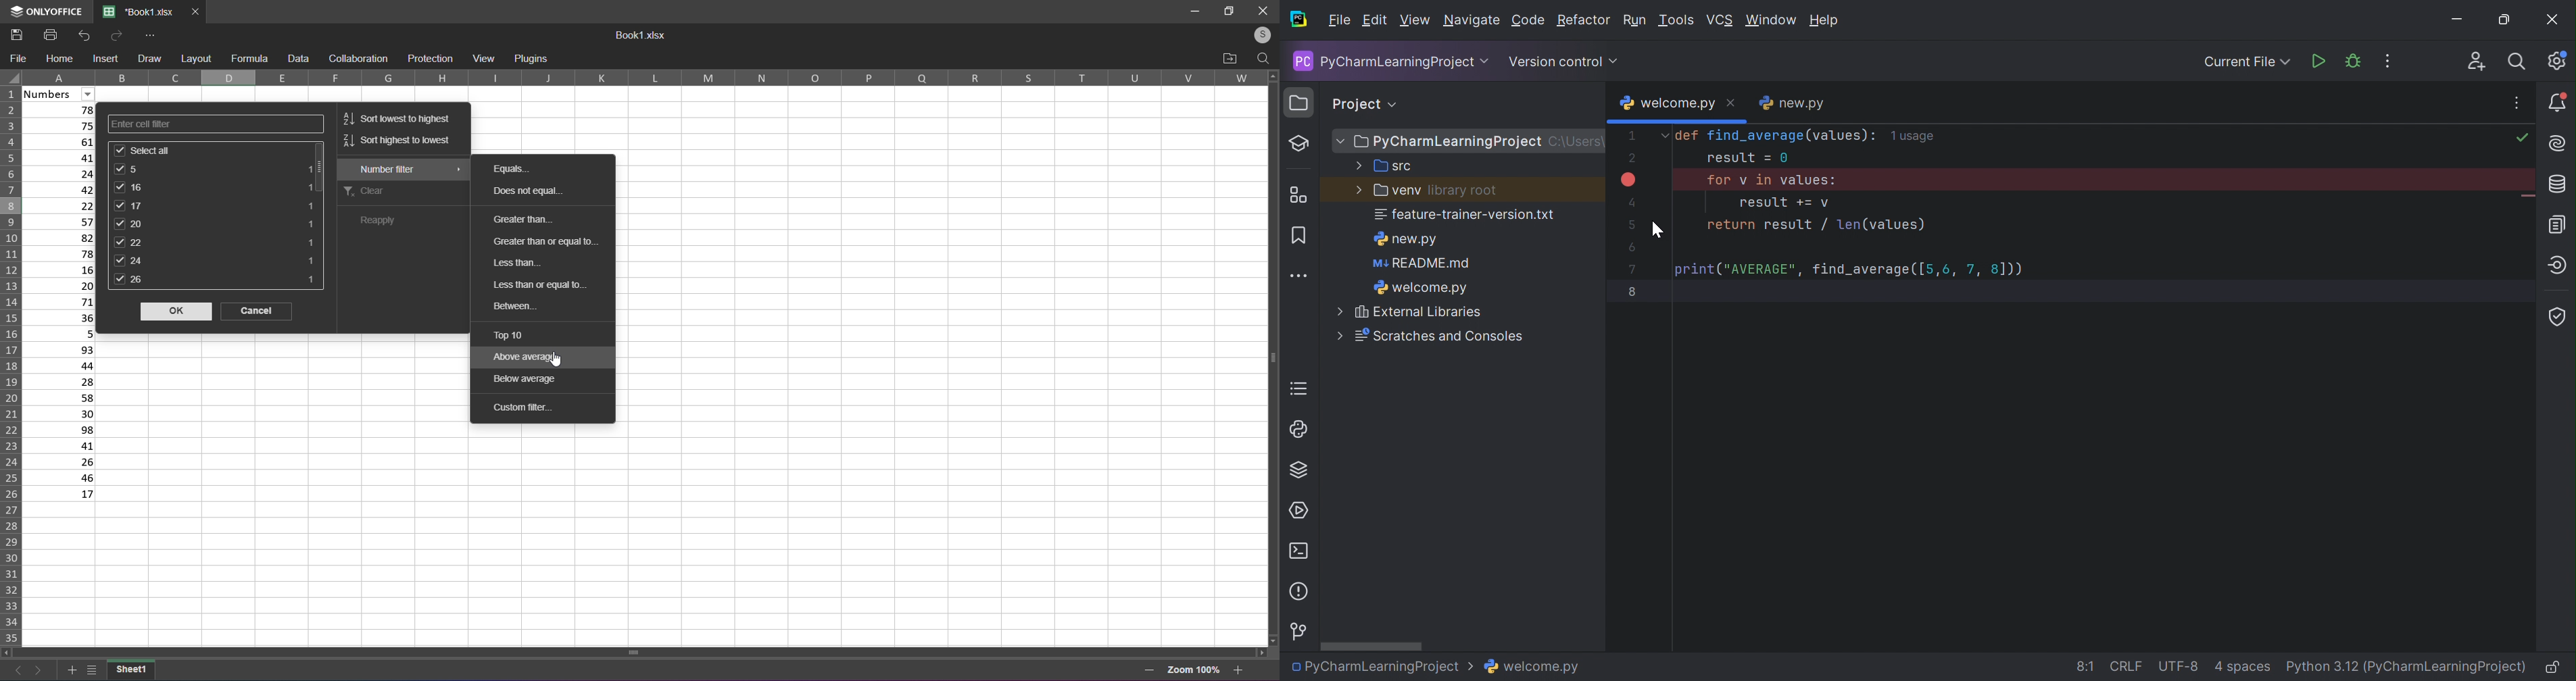 Image resolution: width=2576 pixels, height=700 pixels. I want to click on 8:1, so click(2085, 665).